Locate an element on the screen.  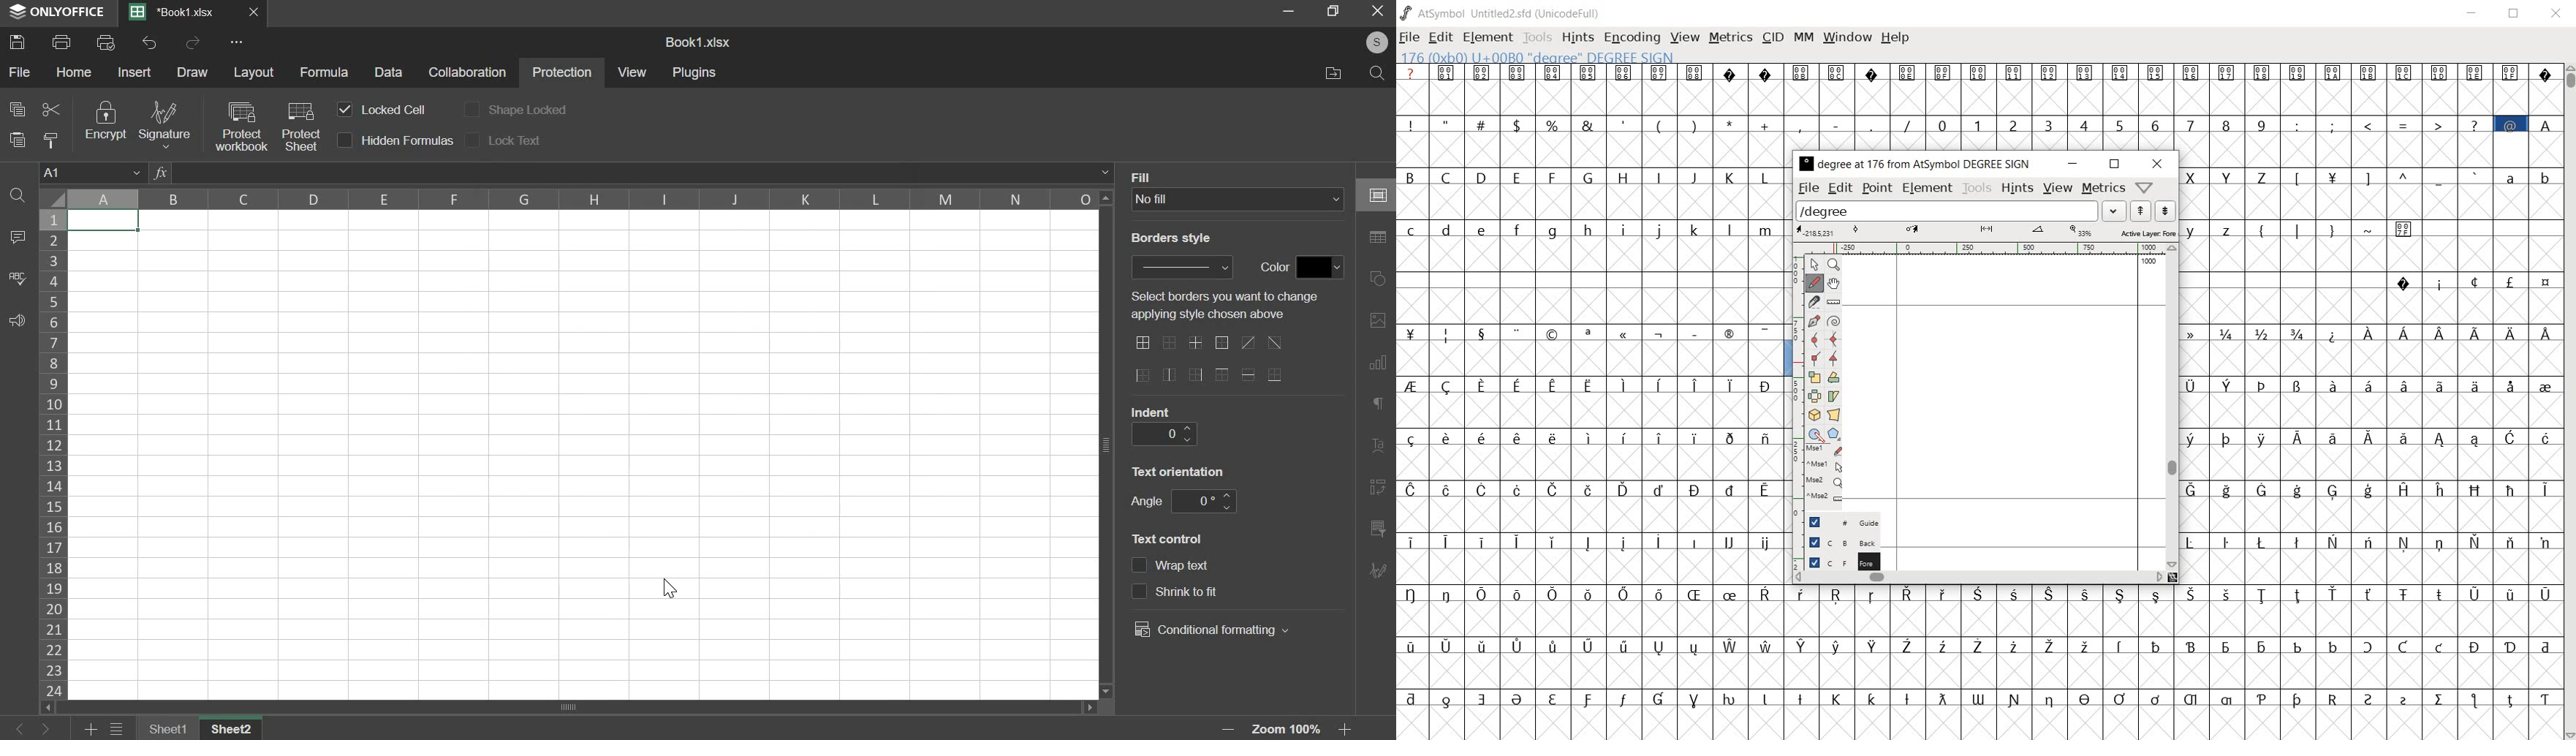
border options is located at coordinates (1197, 343).